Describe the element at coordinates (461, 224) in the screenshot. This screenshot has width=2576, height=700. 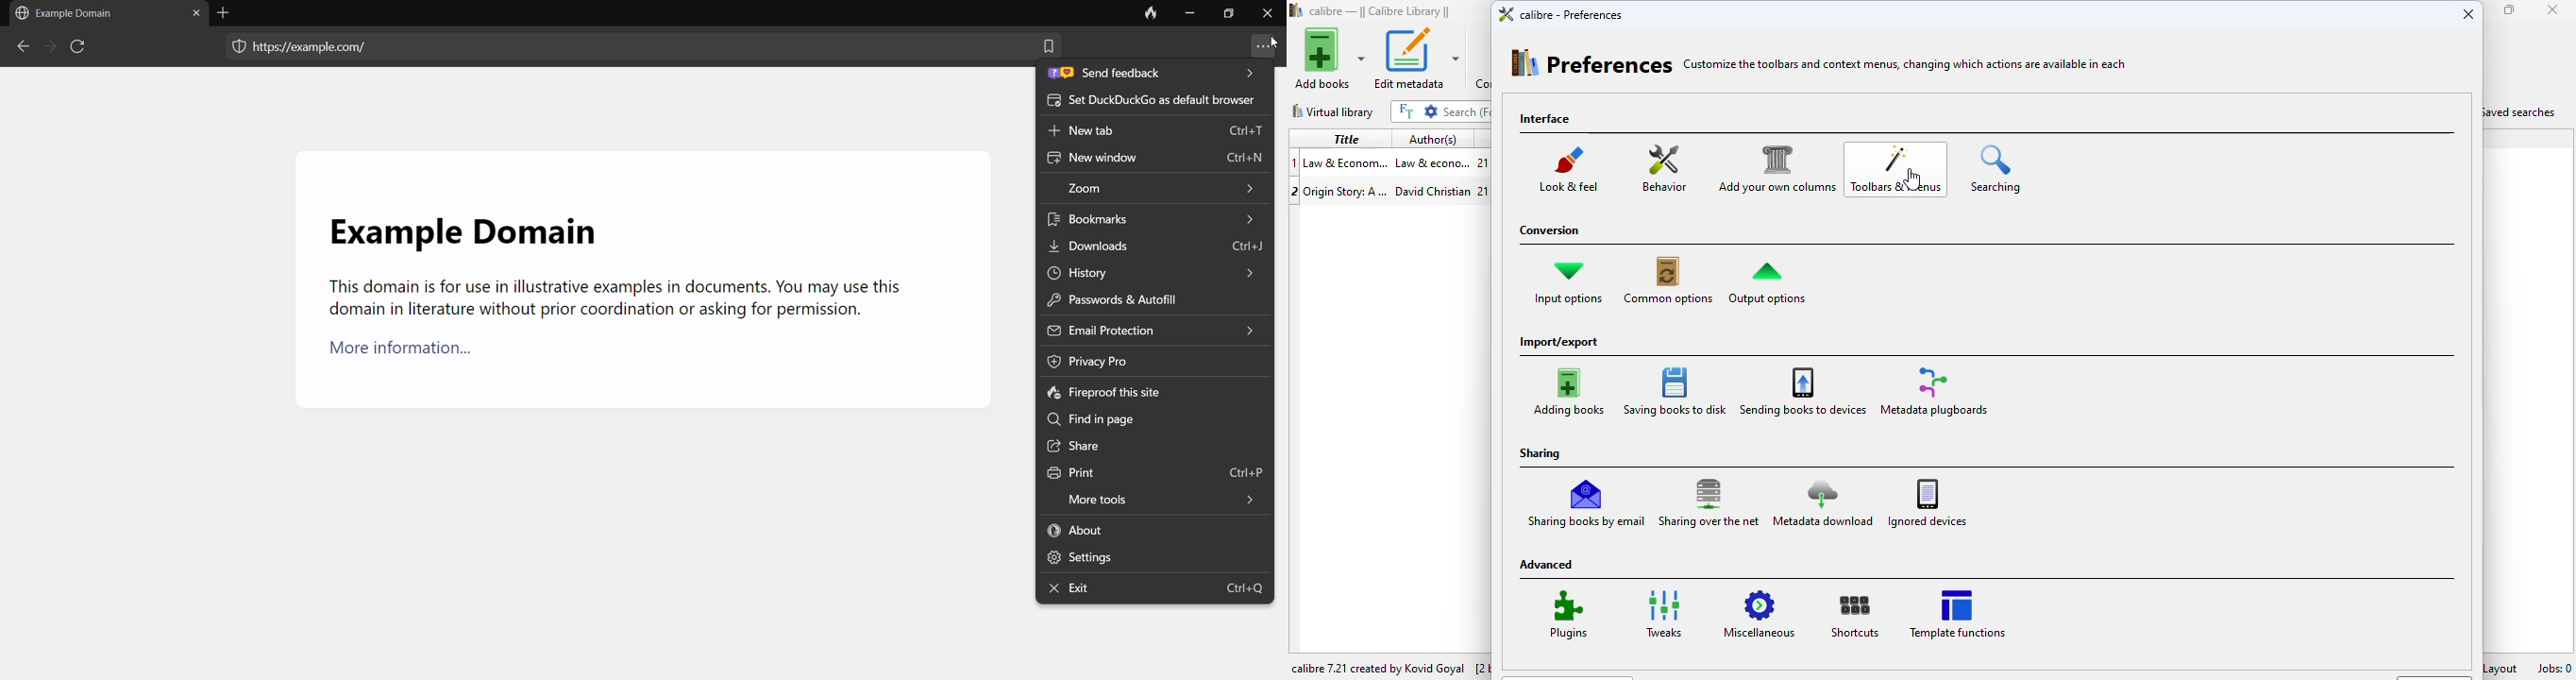
I see `Example Domain` at that location.